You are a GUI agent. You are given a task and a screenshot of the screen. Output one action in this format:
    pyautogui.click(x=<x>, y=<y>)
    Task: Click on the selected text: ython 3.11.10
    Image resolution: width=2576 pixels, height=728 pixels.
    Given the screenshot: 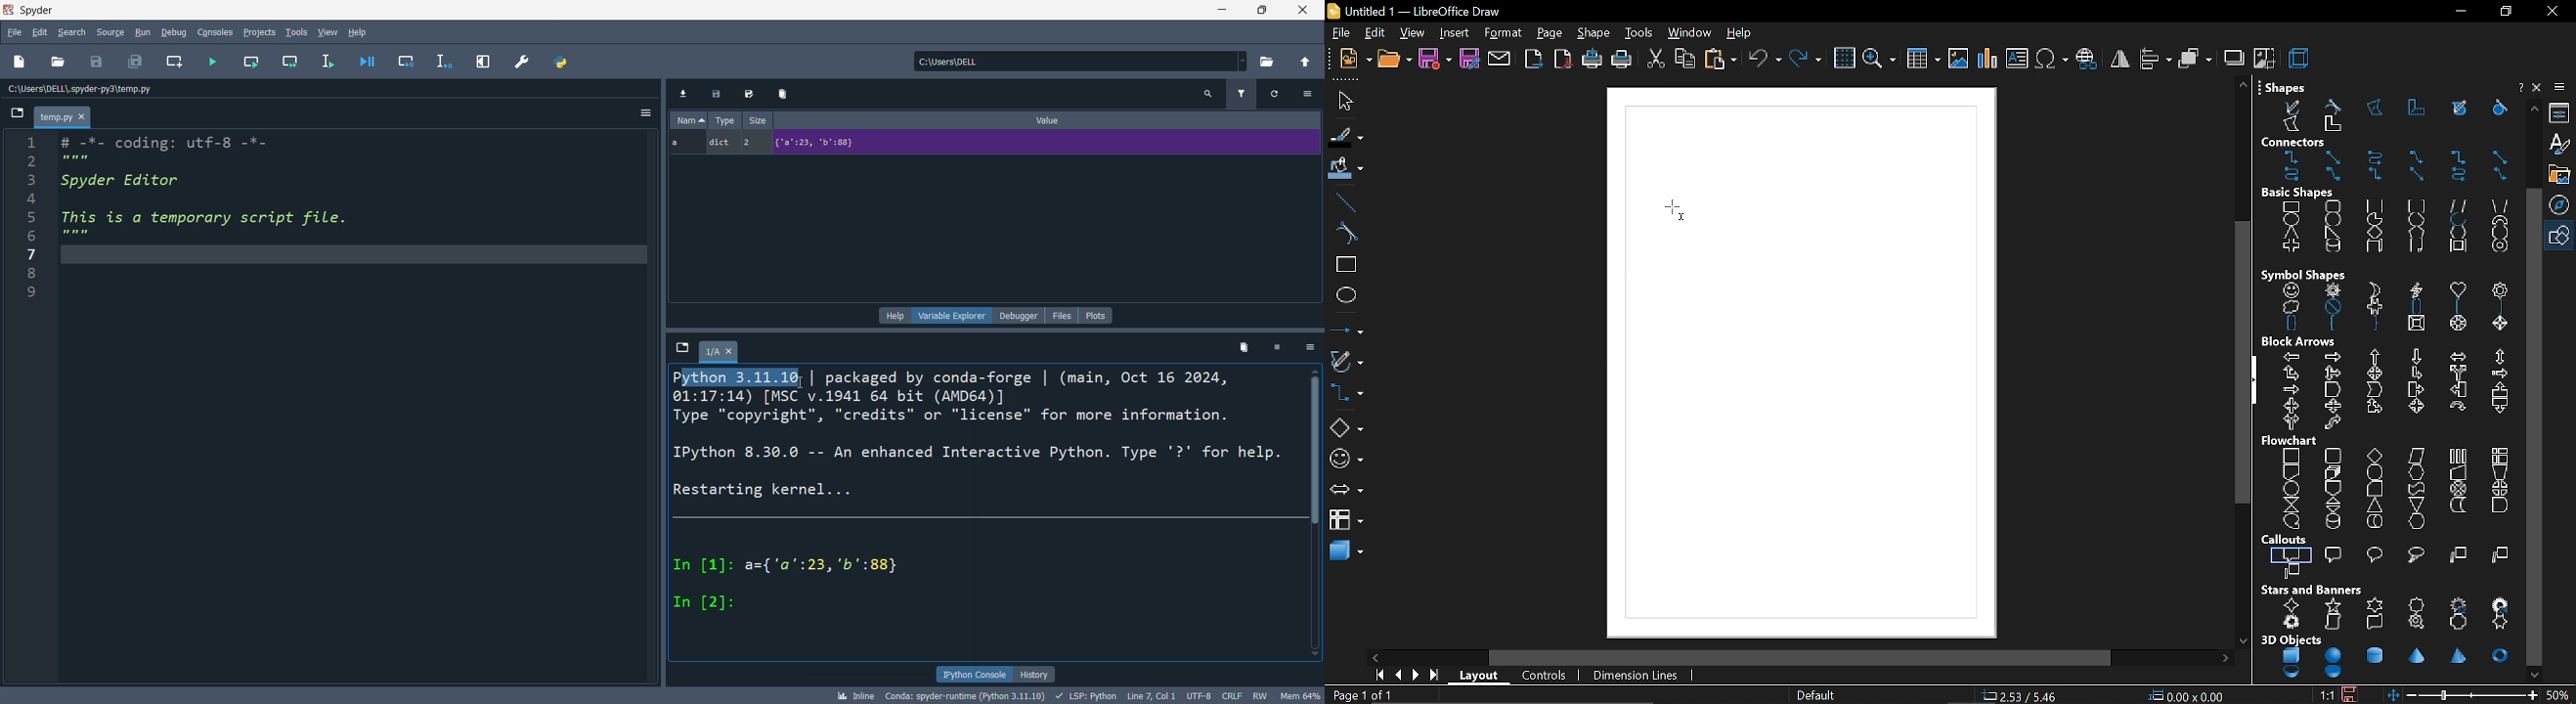 What is the action you would take?
    pyautogui.click(x=743, y=378)
    